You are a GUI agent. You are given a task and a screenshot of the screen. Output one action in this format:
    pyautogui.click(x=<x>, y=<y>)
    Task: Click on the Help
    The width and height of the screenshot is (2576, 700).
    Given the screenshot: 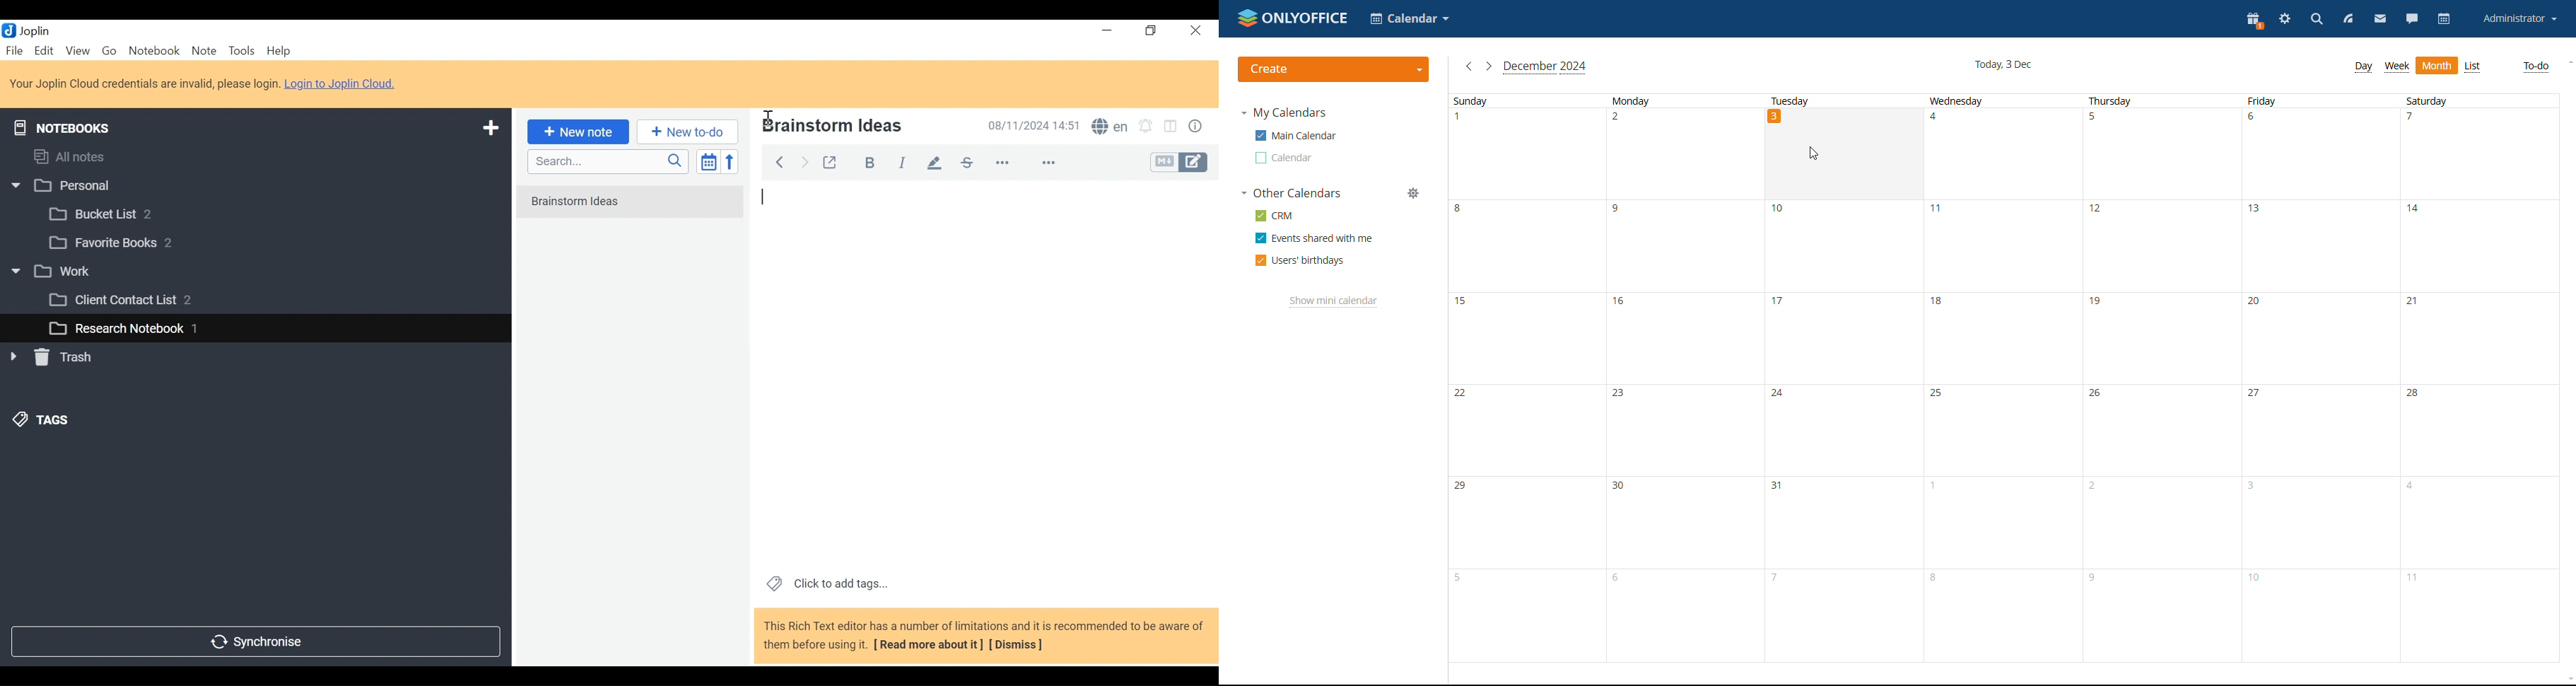 What is the action you would take?
    pyautogui.click(x=281, y=51)
    